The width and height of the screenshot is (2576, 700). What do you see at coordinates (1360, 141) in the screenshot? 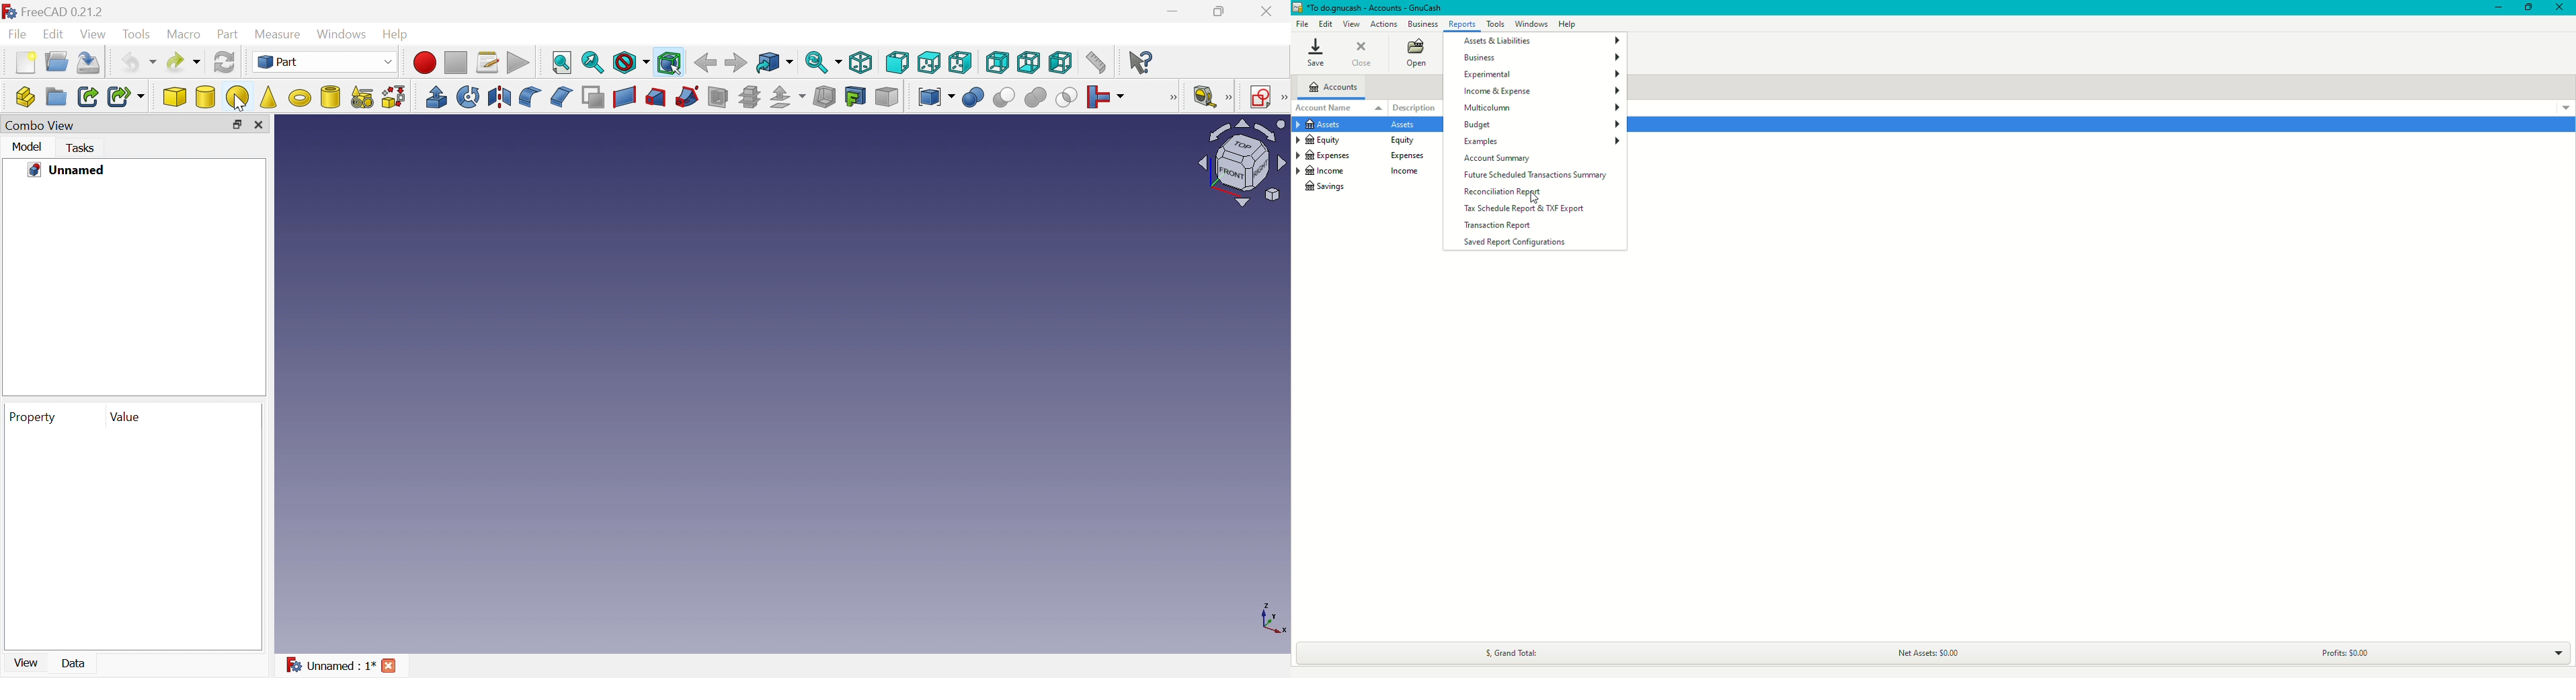
I see `Equity` at bounding box center [1360, 141].